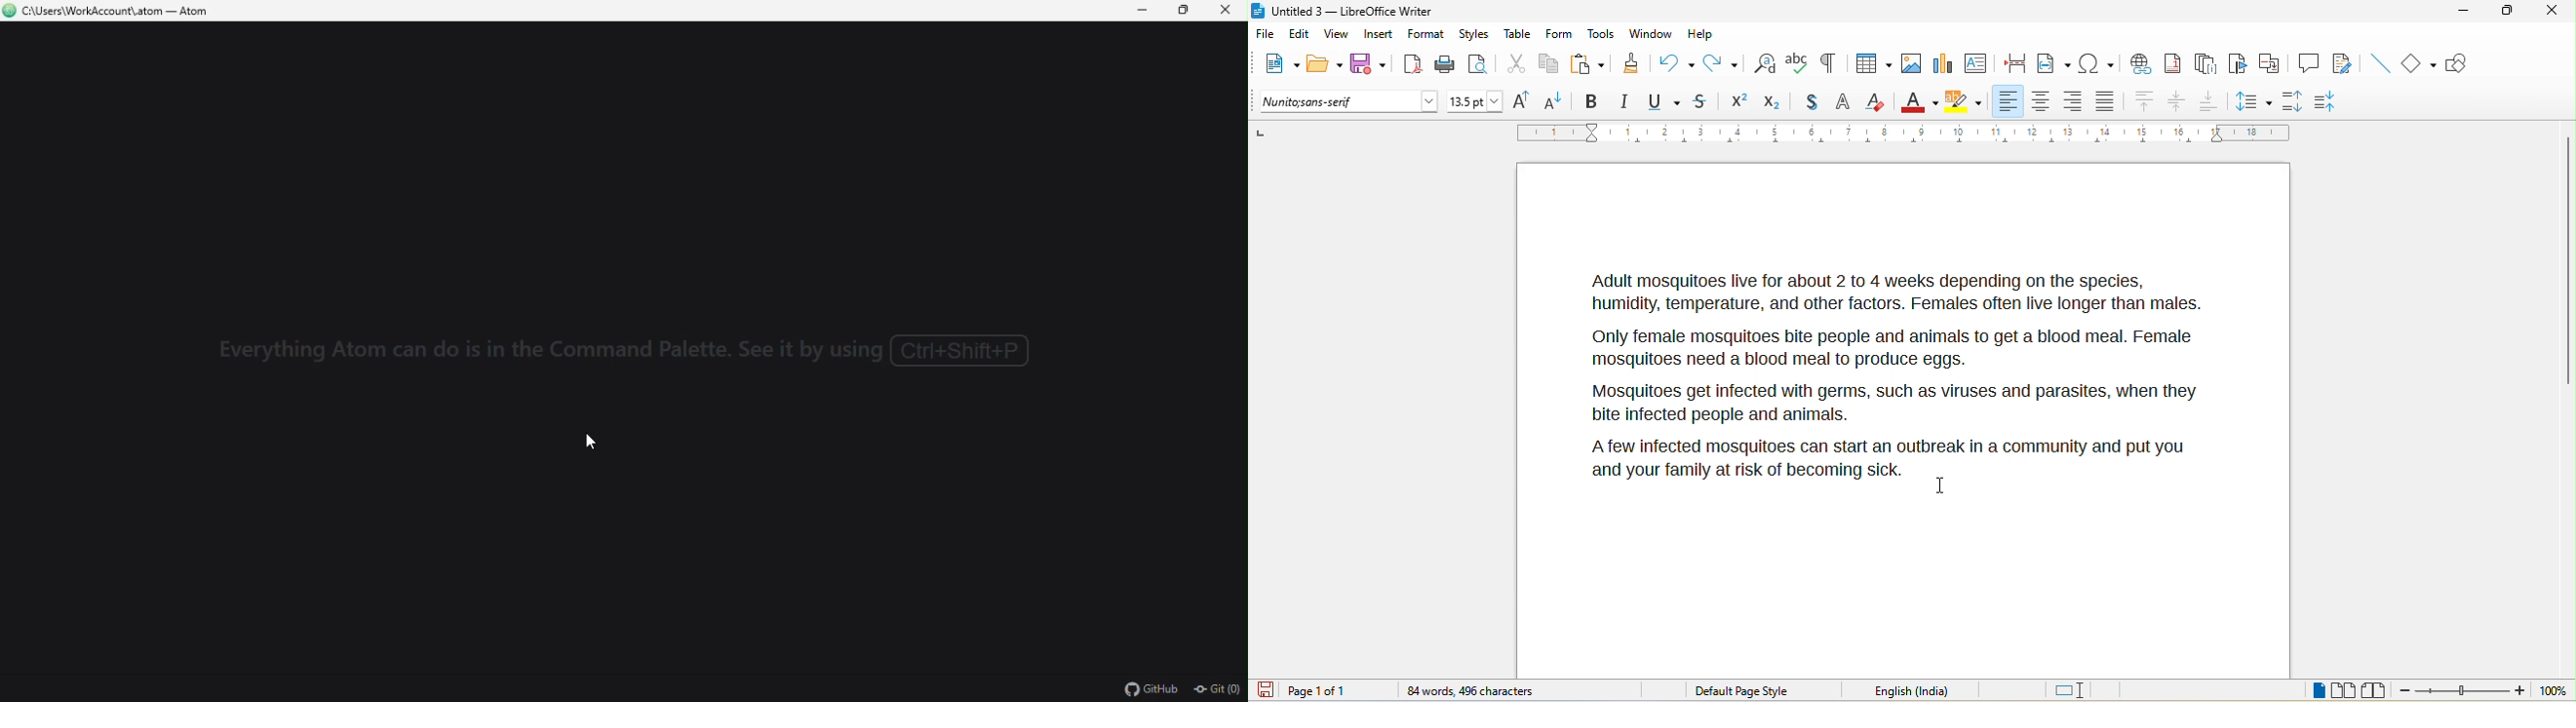  What do you see at coordinates (1699, 33) in the screenshot?
I see `help` at bounding box center [1699, 33].